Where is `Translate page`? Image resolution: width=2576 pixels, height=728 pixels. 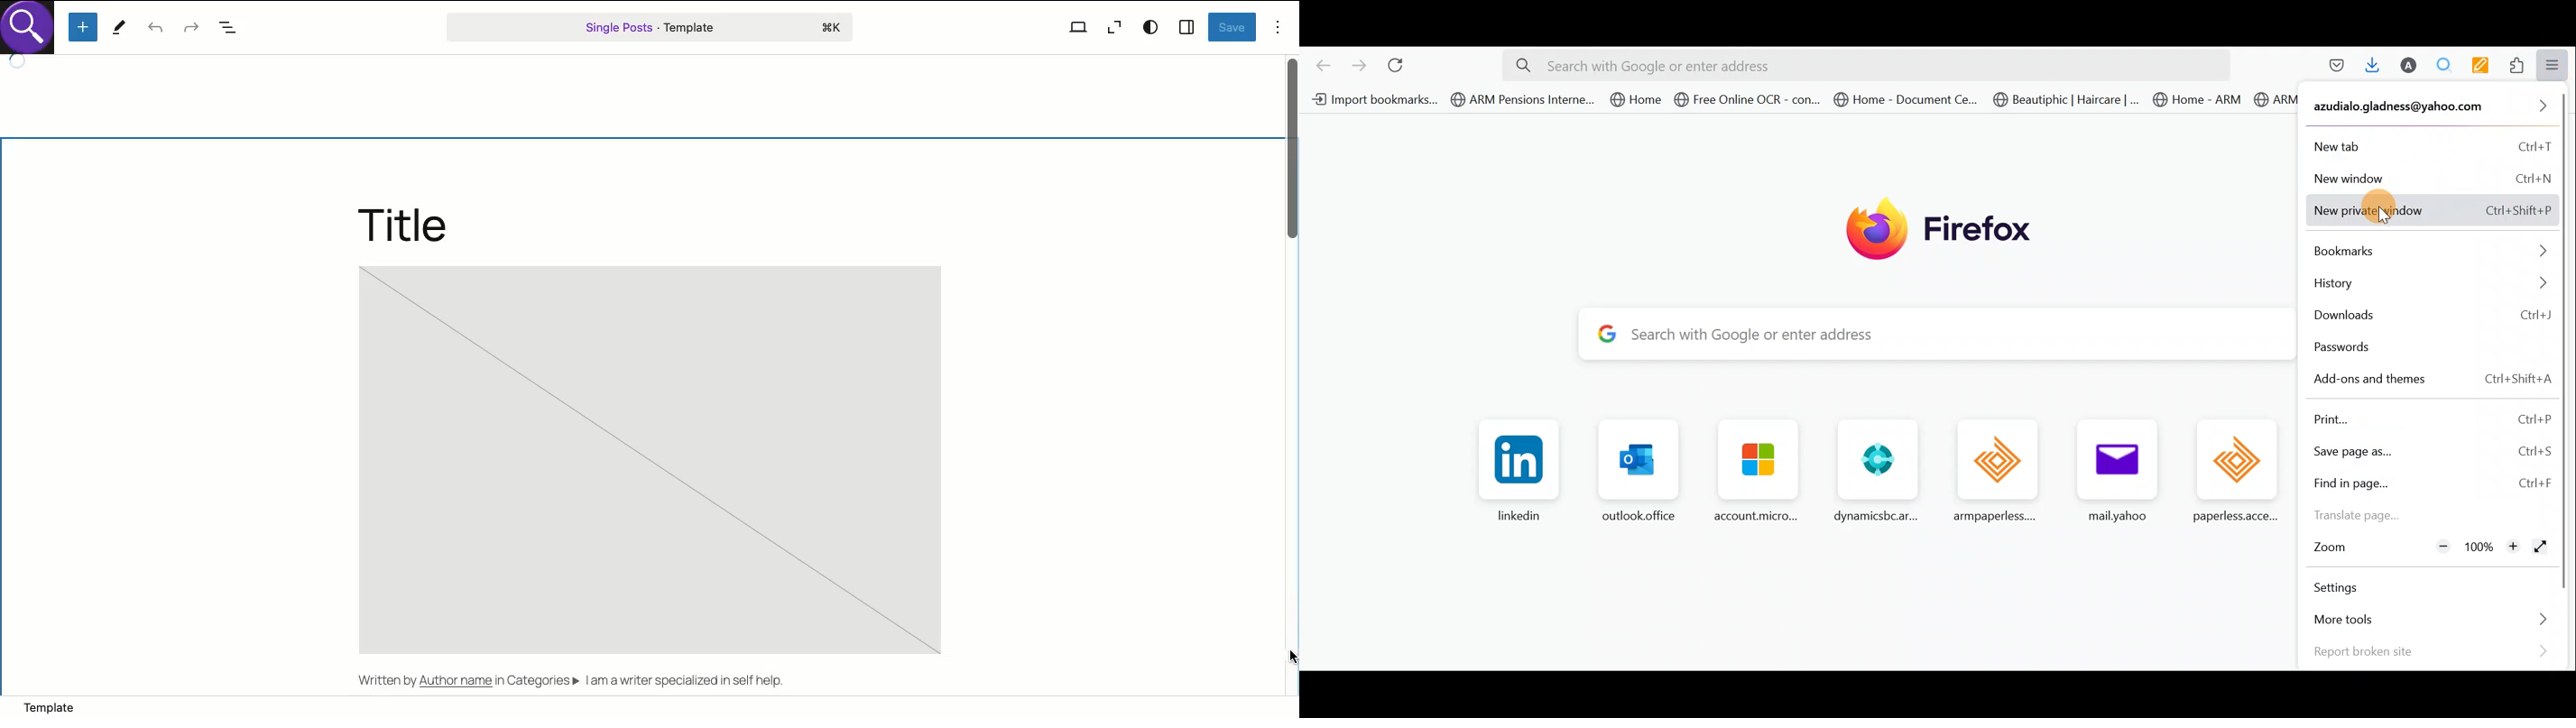 Translate page is located at coordinates (2371, 515).